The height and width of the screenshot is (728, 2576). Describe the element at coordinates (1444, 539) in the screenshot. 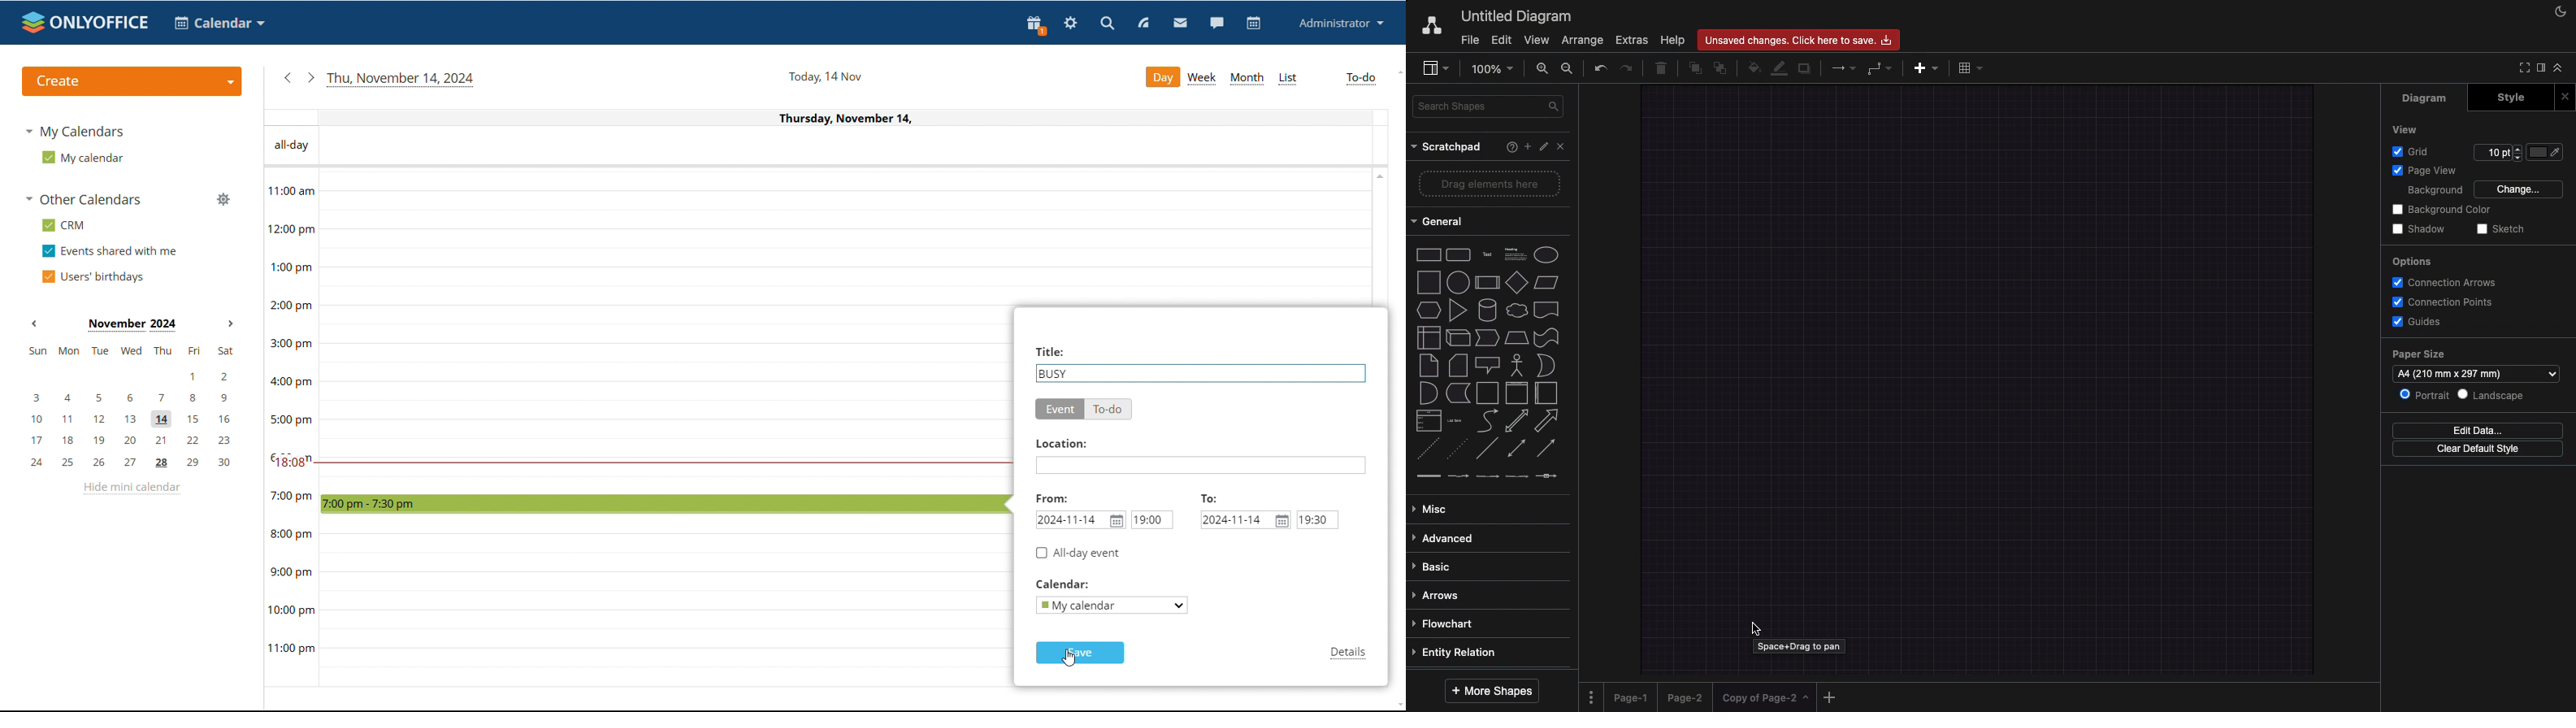

I see `Advanced` at that location.